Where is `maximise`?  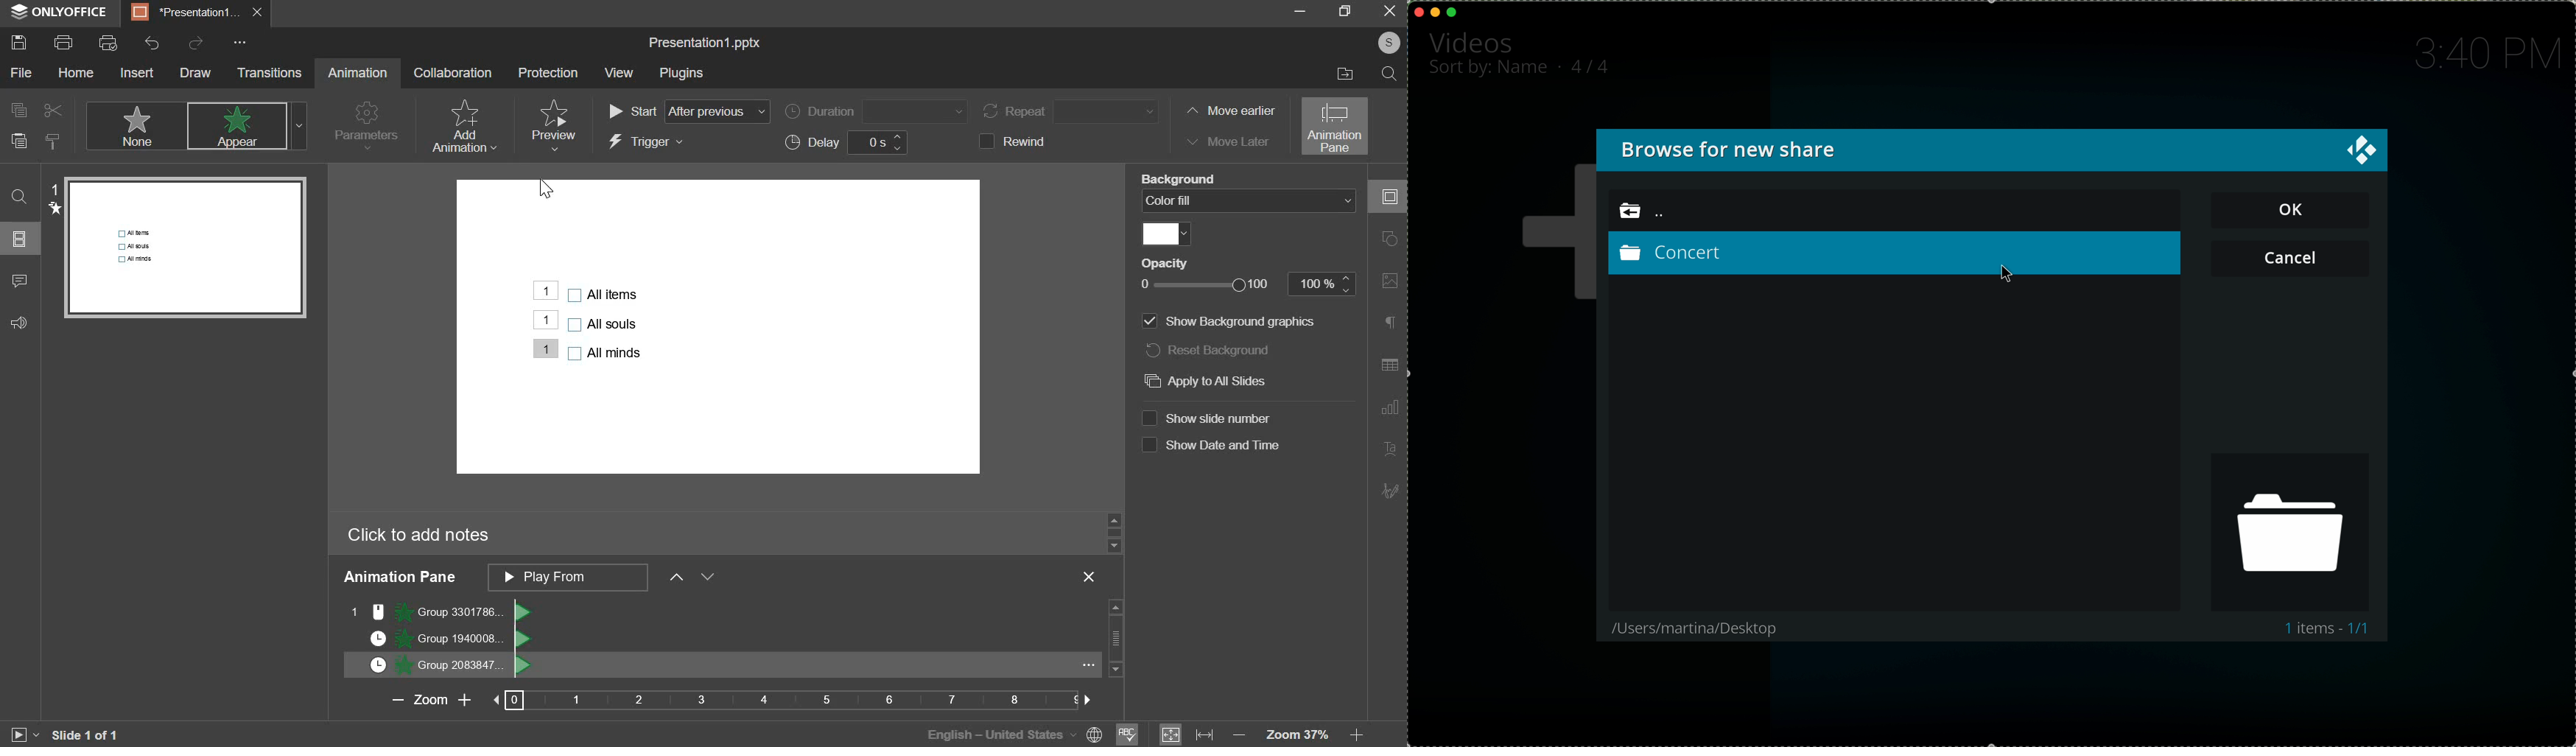 maximise is located at coordinates (1452, 12).